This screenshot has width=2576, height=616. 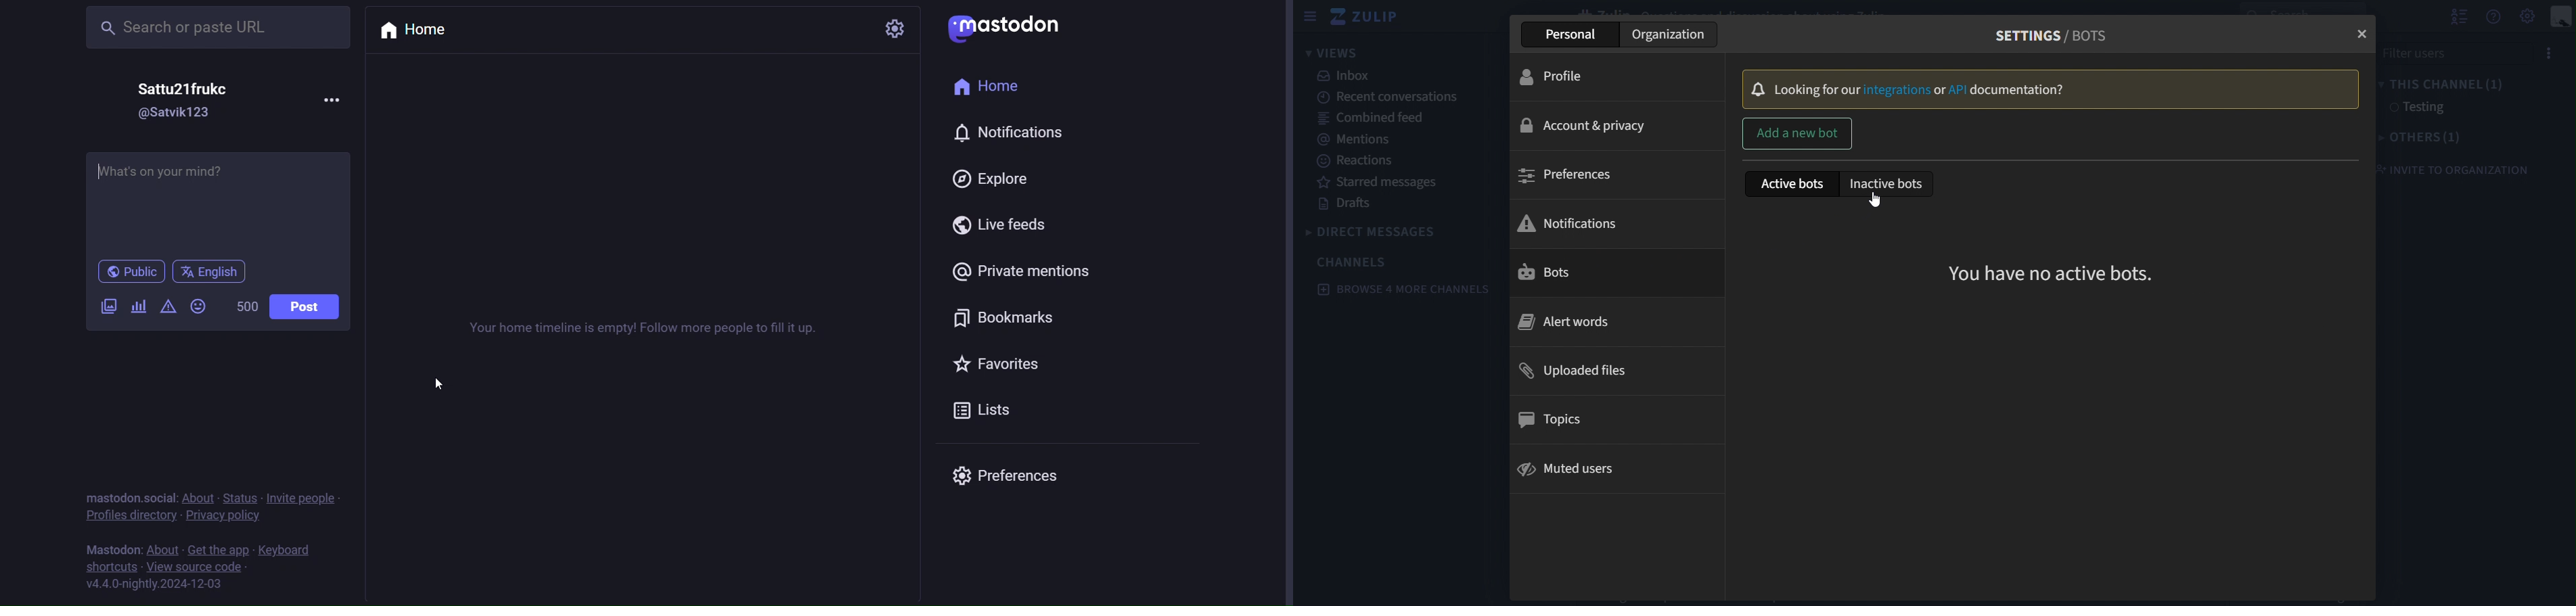 I want to click on content warning, so click(x=170, y=306).